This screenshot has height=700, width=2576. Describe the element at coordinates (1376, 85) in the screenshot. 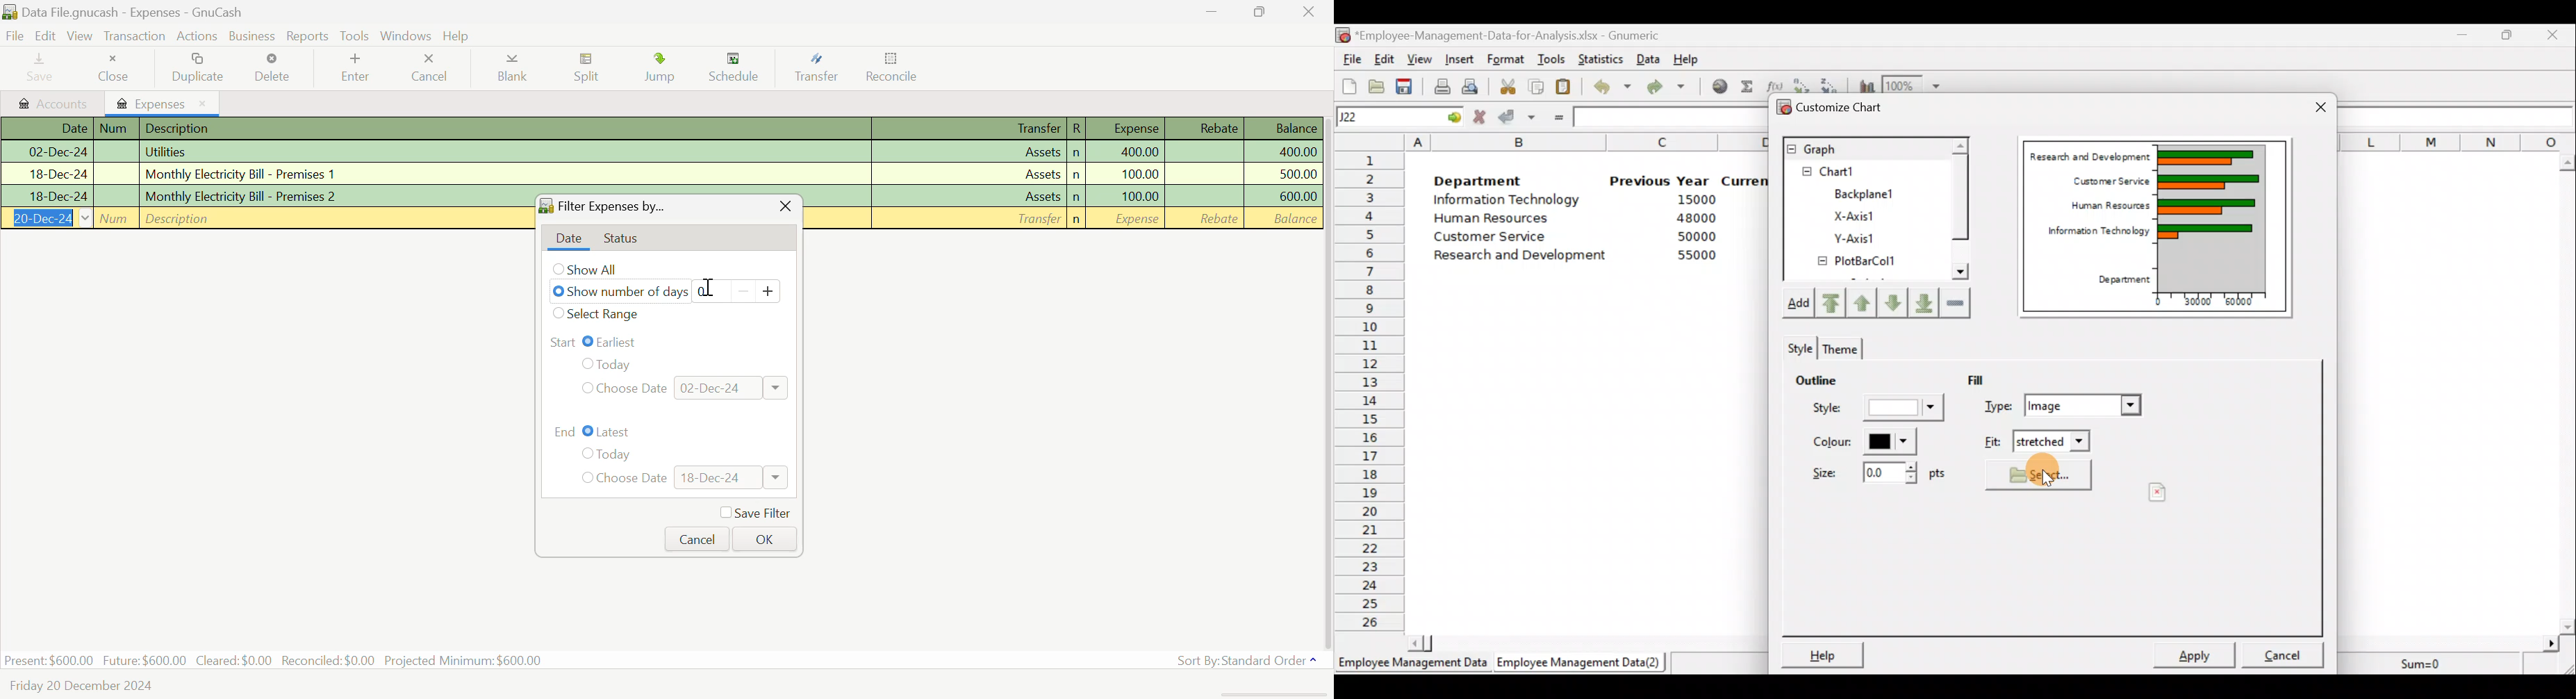

I see `Open a file` at that location.